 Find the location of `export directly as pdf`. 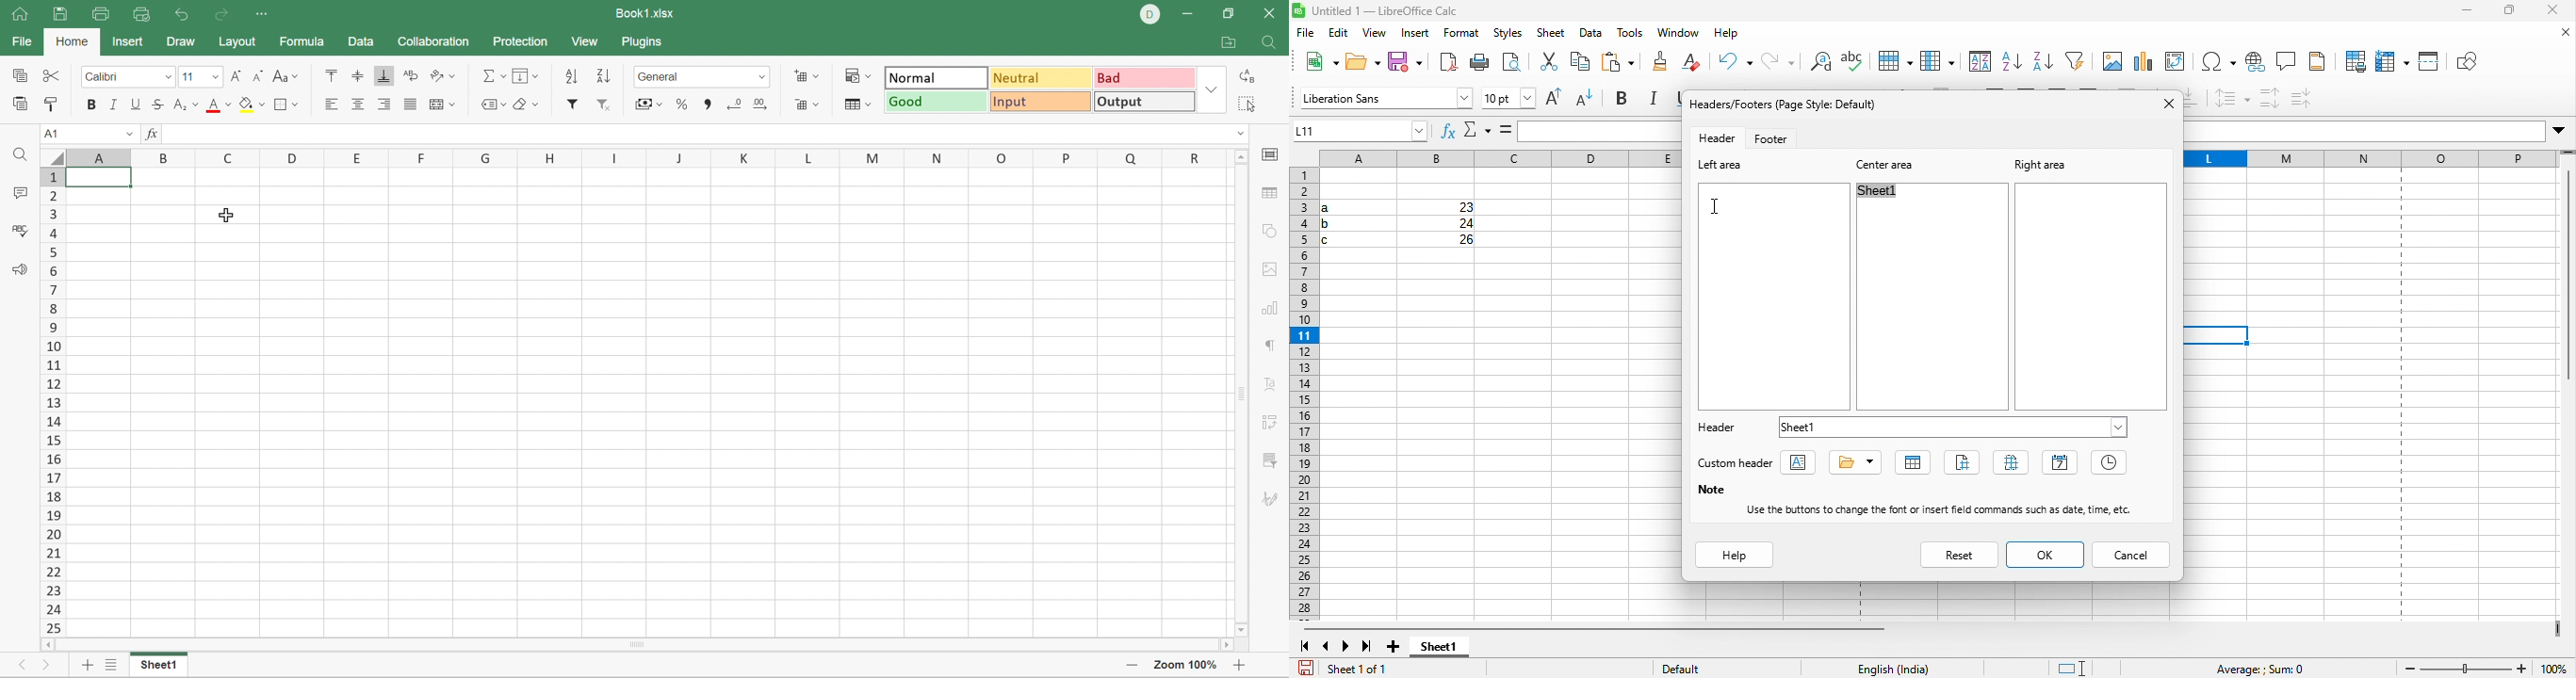

export directly as pdf is located at coordinates (1445, 63).